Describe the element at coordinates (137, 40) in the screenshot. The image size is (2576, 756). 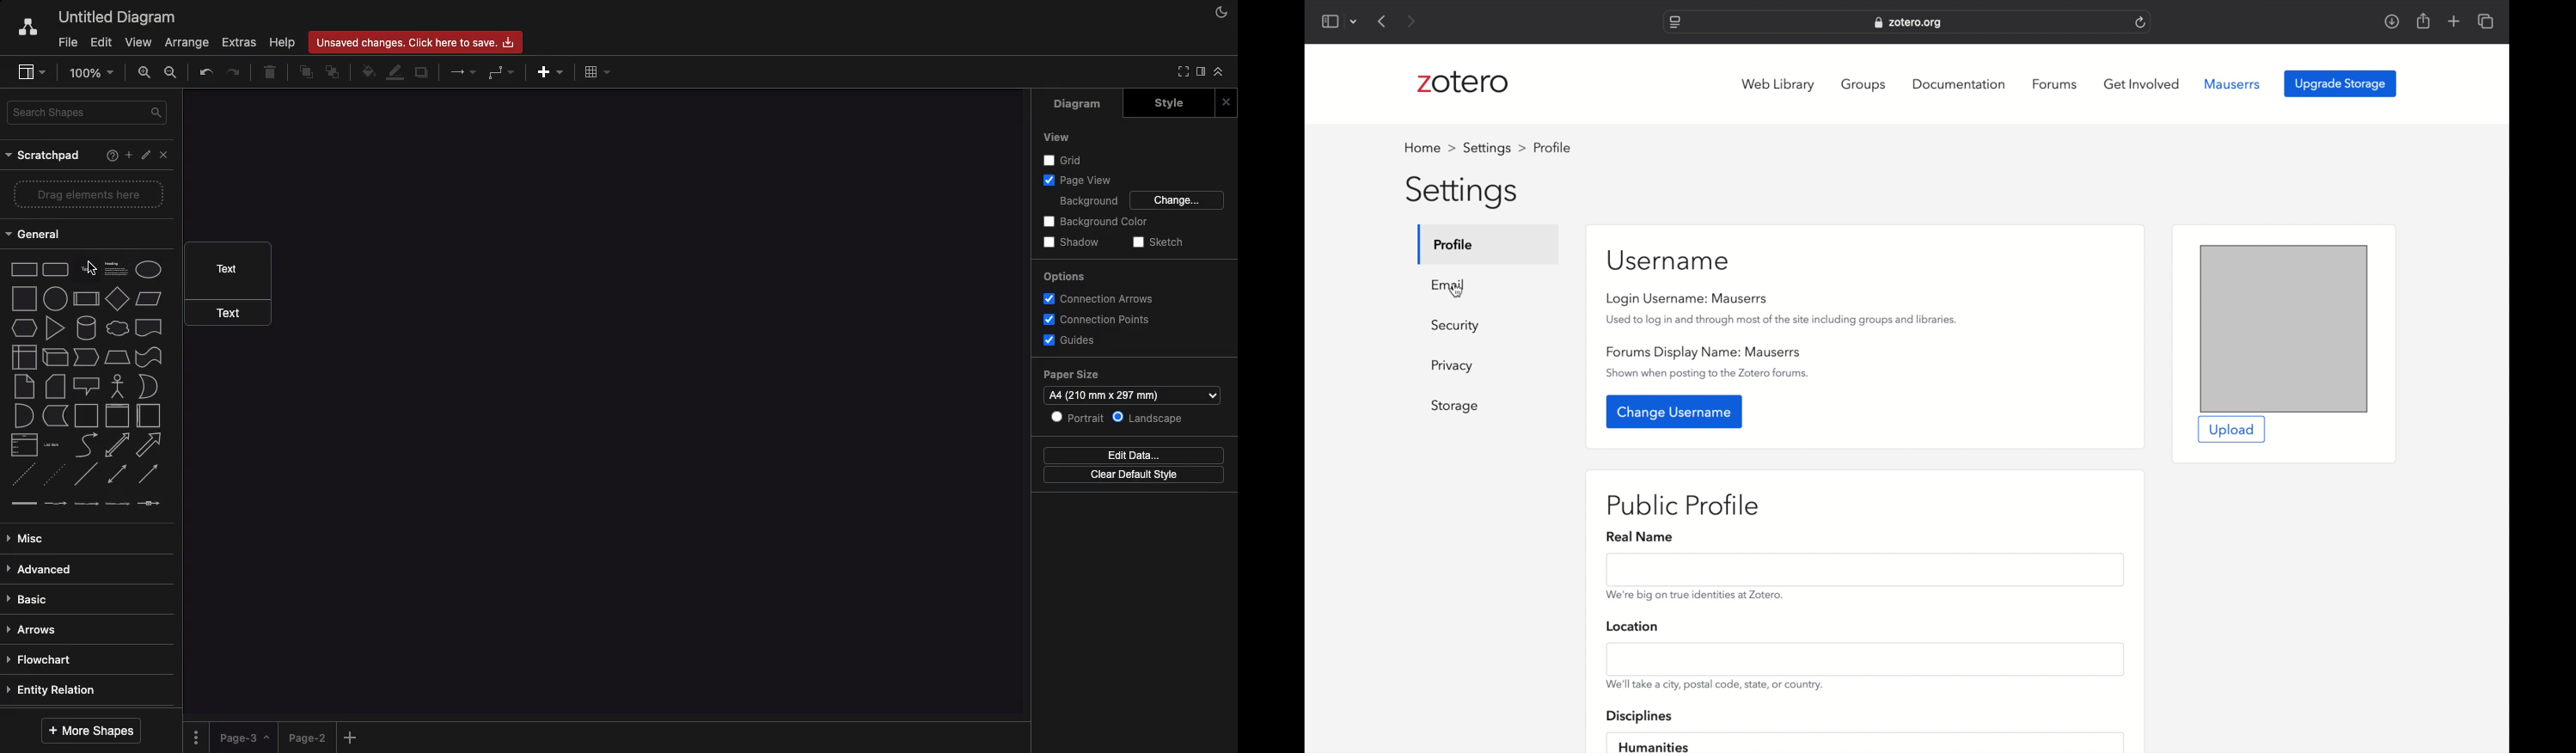
I see `View` at that location.